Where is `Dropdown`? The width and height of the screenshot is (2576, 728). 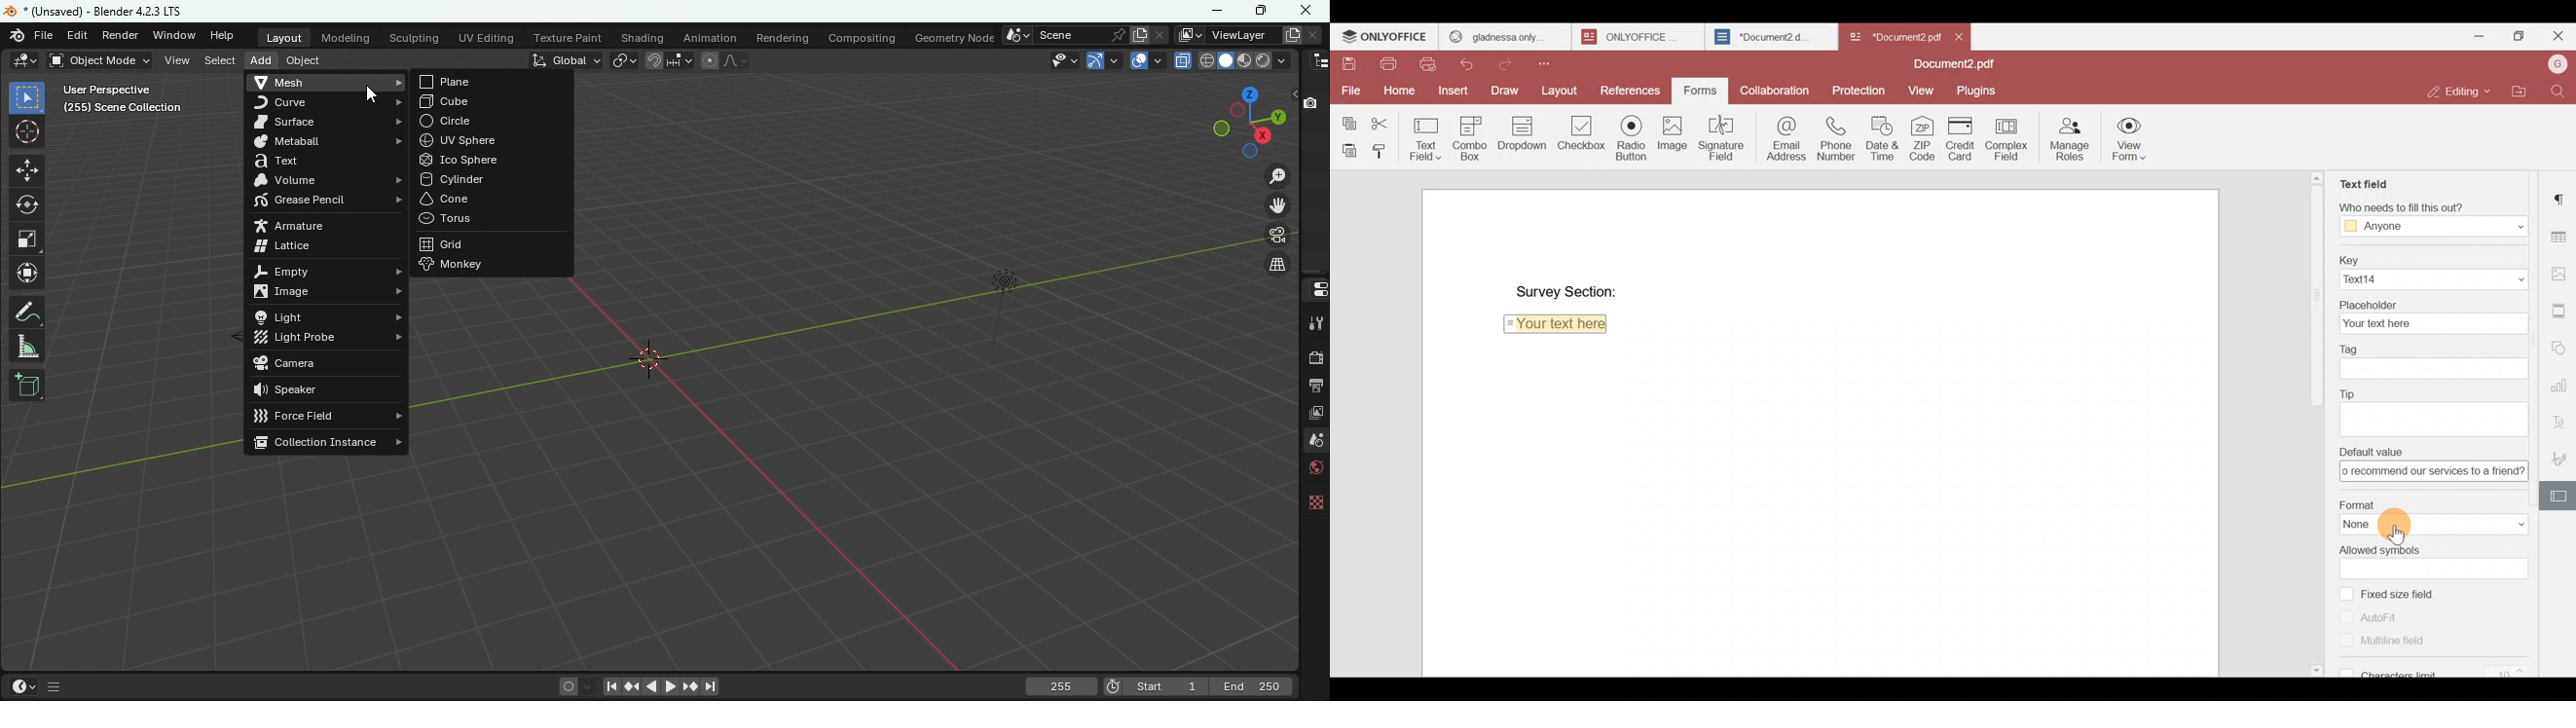
Dropdown is located at coordinates (1519, 136).